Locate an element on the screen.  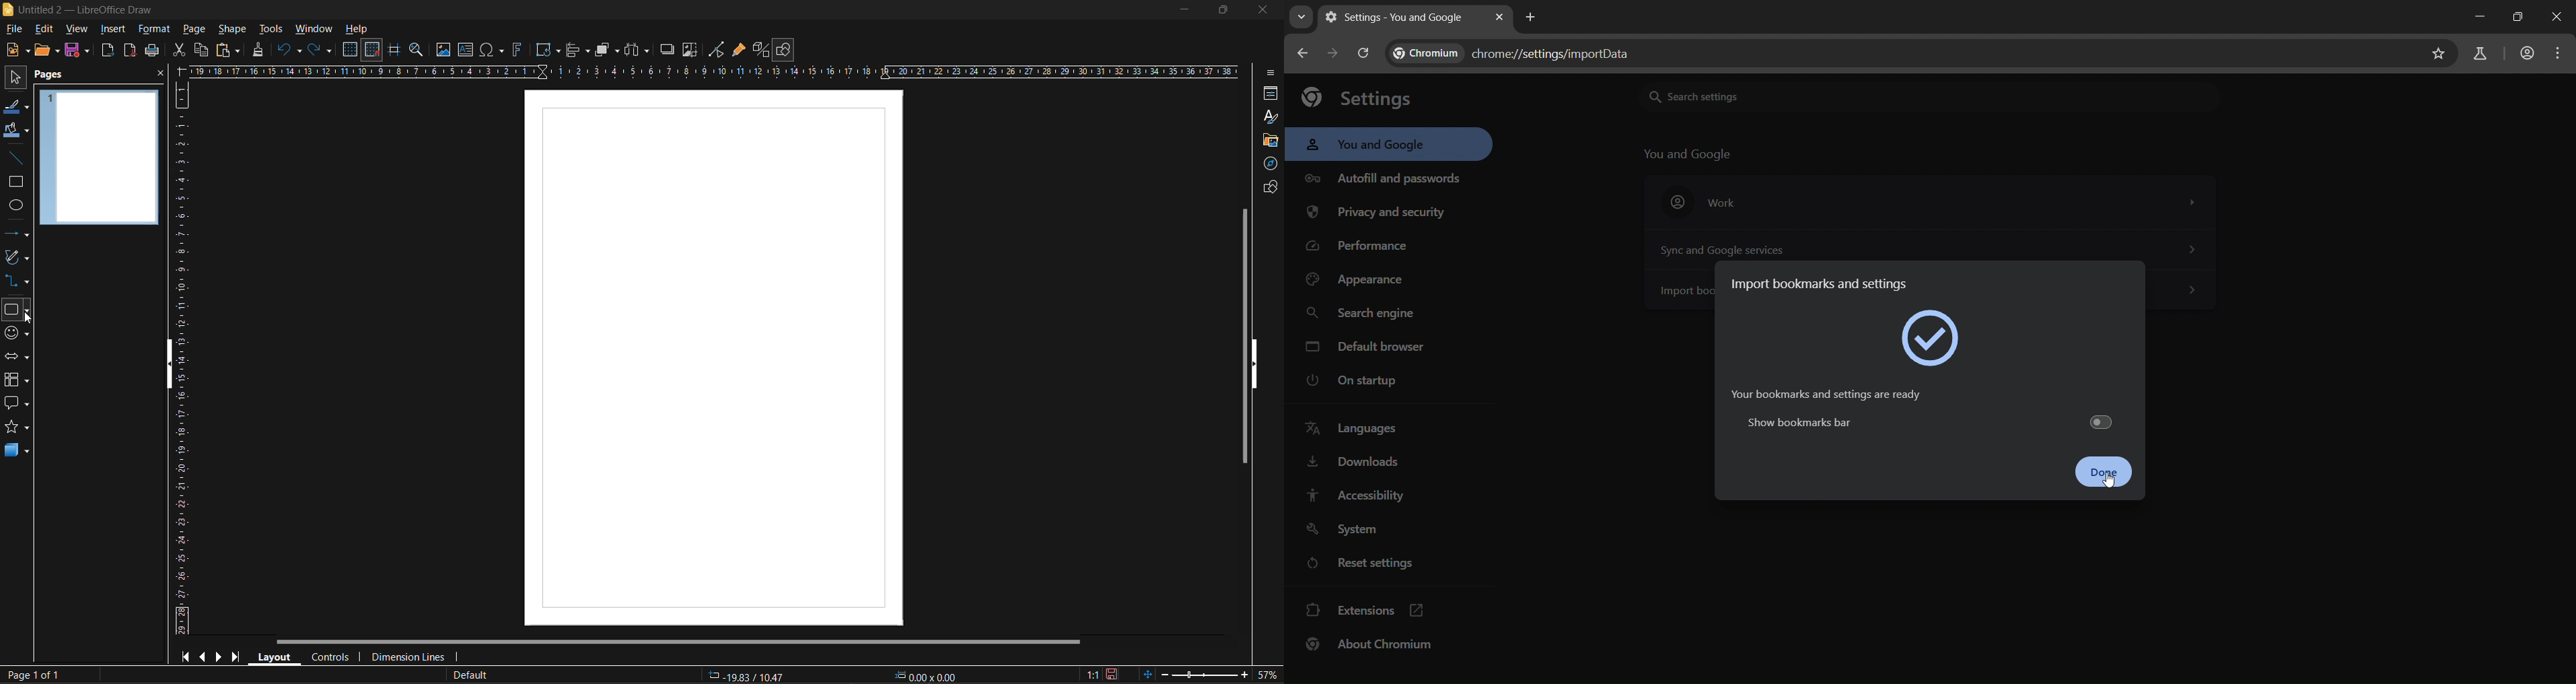
fontwork is located at coordinates (520, 48).